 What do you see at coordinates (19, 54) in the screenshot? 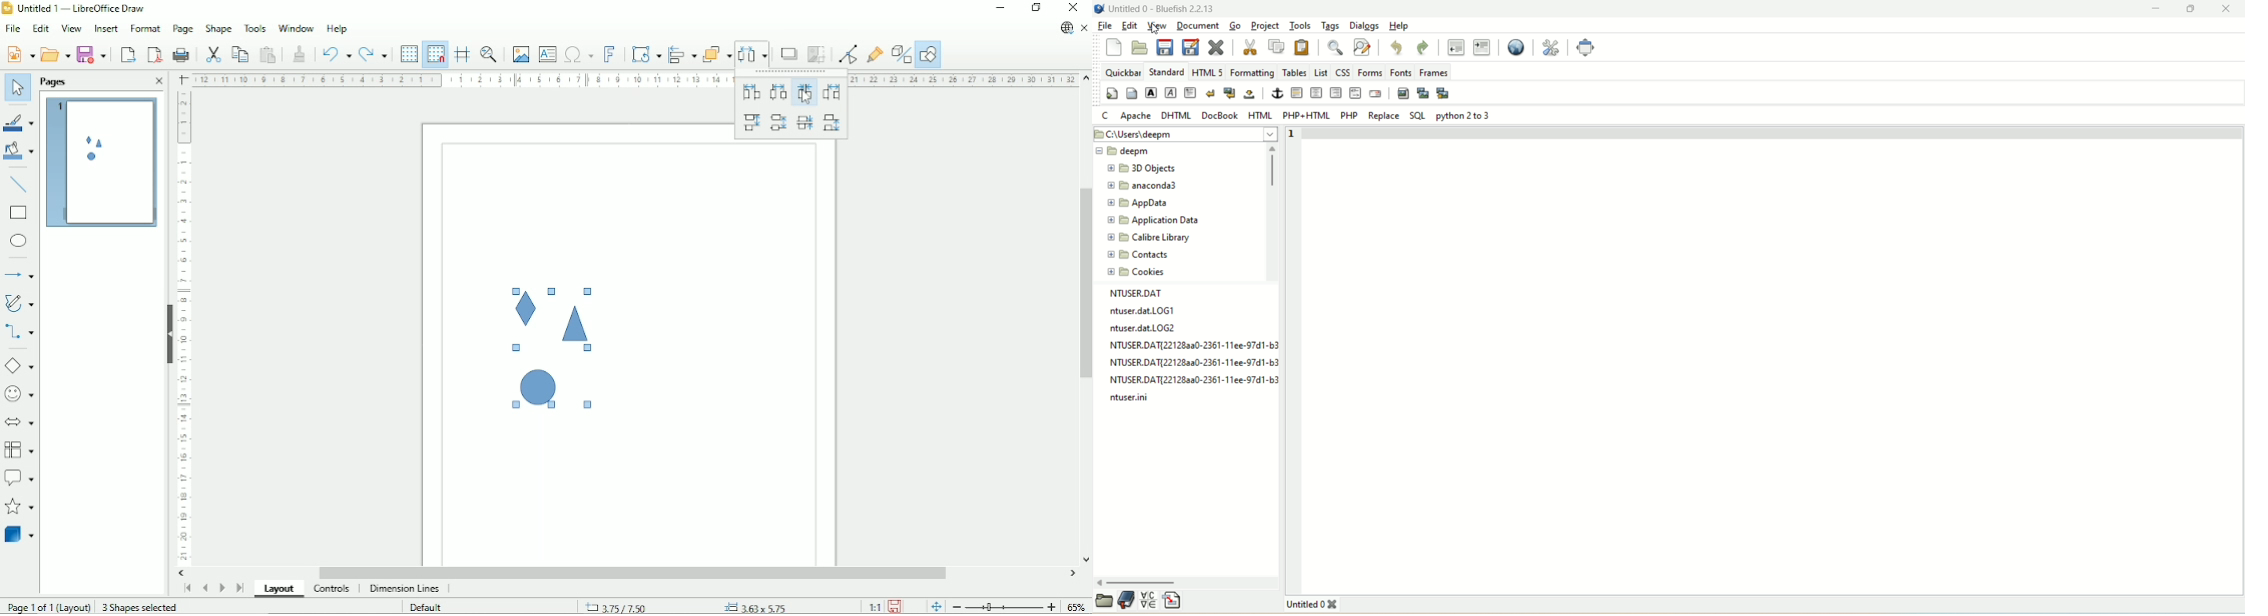
I see `New` at bounding box center [19, 54].